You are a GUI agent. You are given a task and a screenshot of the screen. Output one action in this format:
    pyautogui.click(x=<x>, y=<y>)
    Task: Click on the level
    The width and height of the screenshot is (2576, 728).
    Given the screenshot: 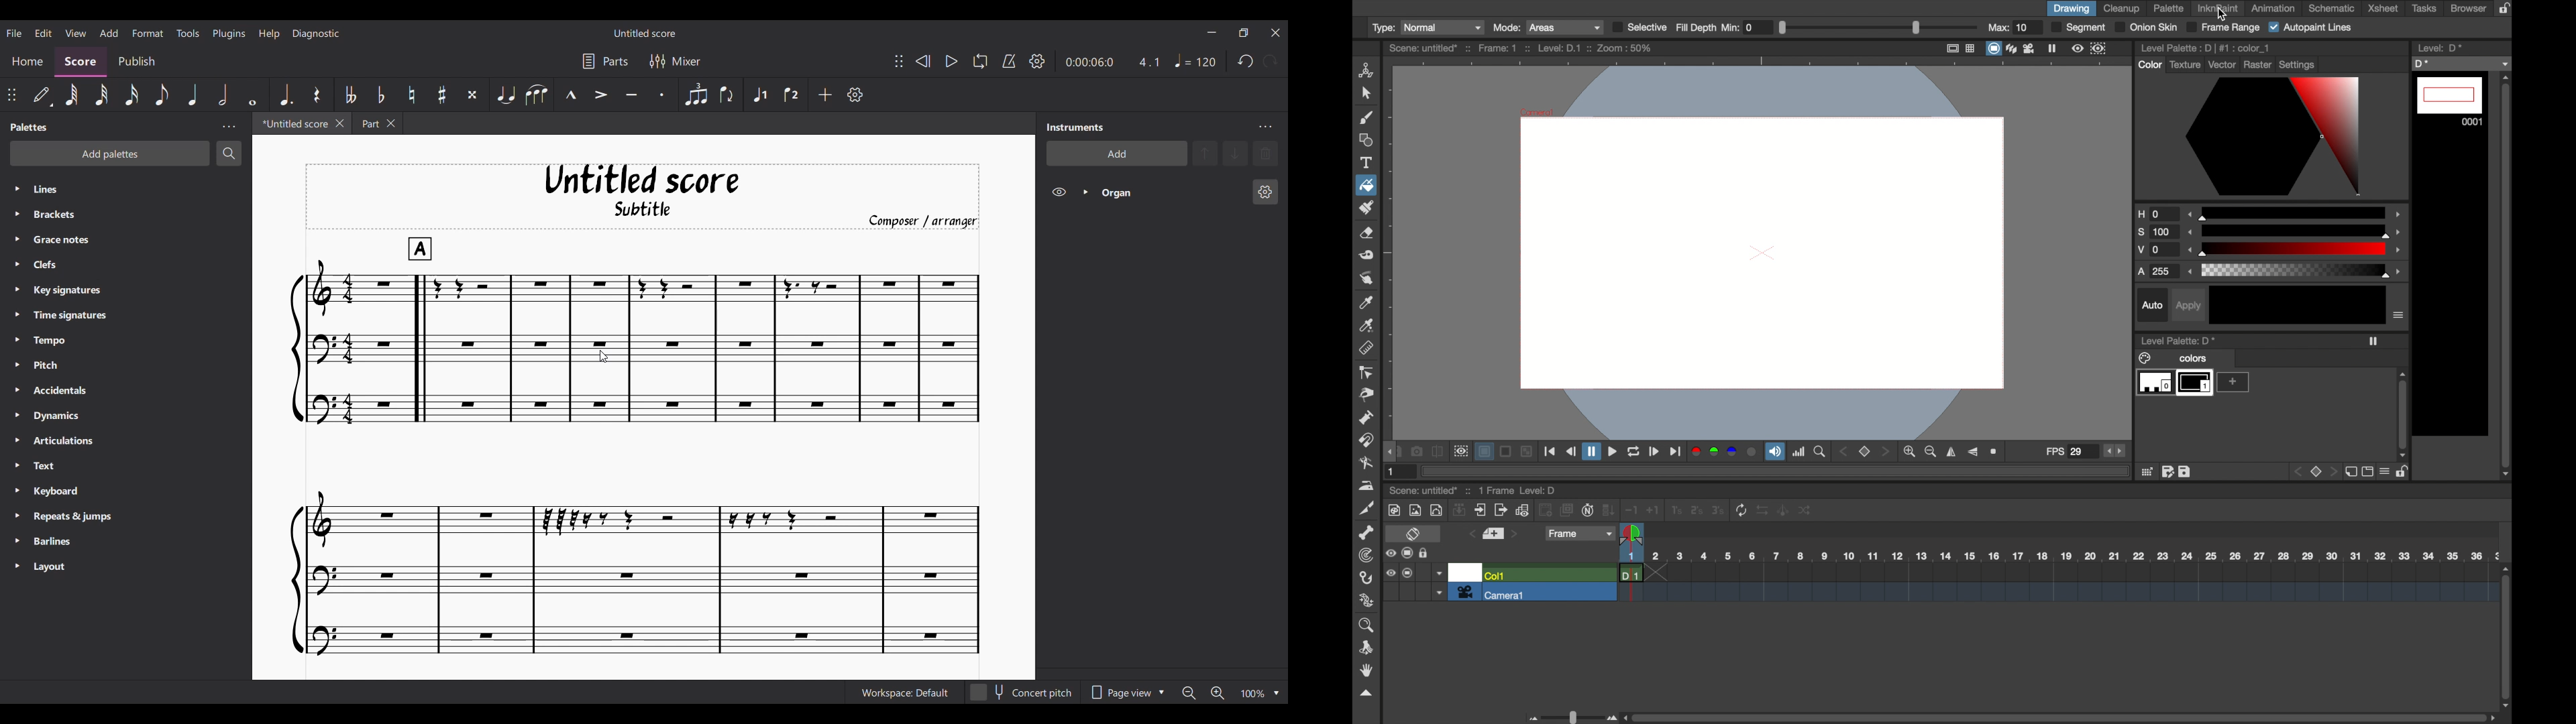 What is the action you would take?
    pyautogui.click(x=2195, y=383)
    